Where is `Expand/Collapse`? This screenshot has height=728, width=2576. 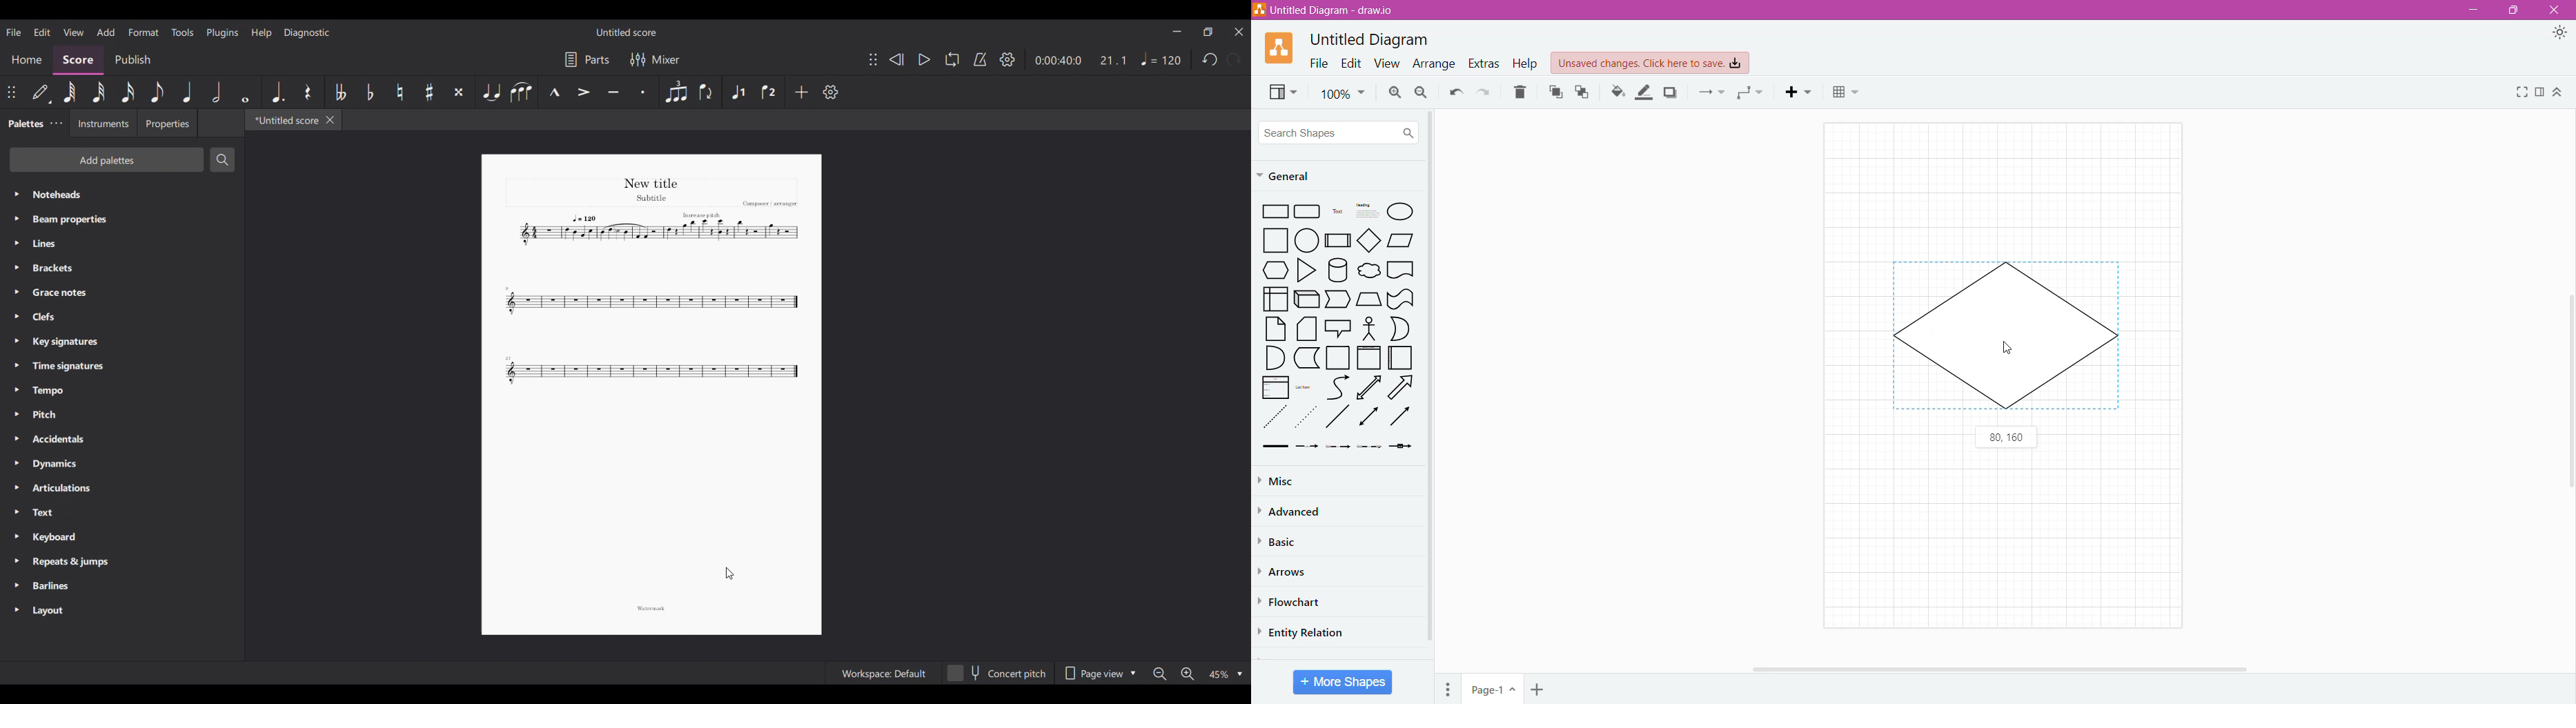 Expand/Collapse is located at coordinates (2559, 93).